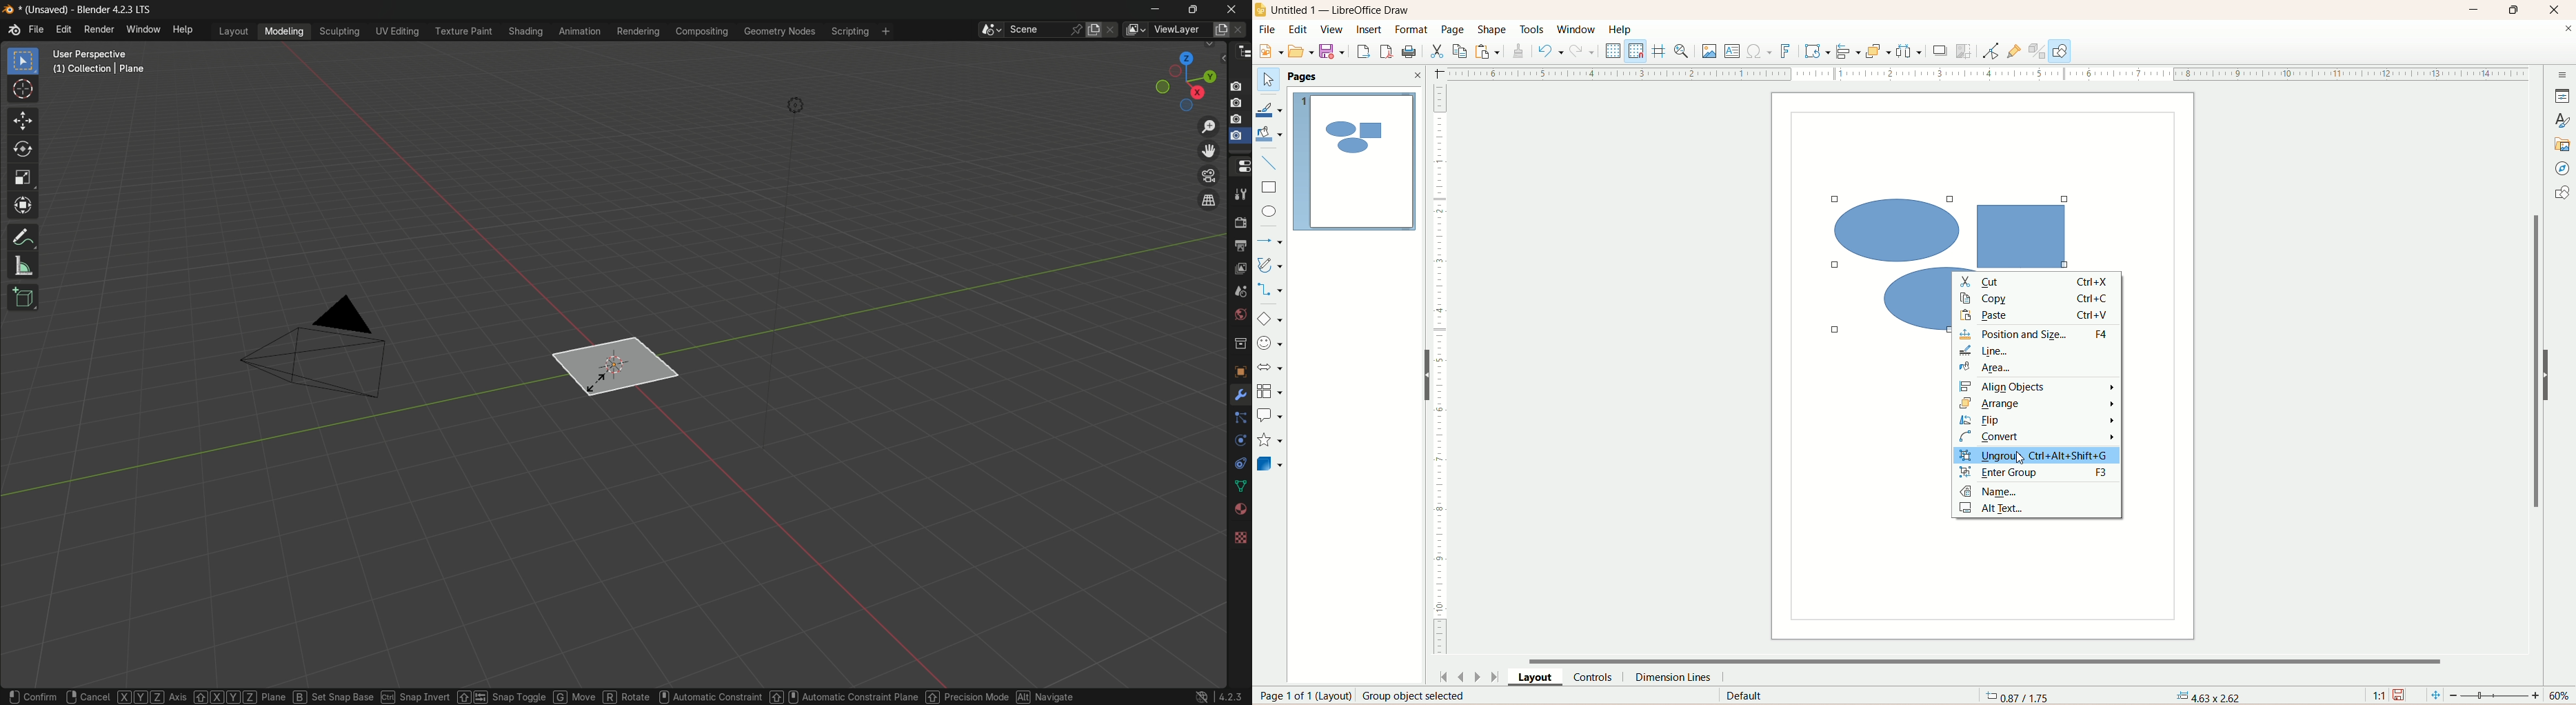 The image size is (2576, 728). I want to click on minimize, so click(1156, 9).